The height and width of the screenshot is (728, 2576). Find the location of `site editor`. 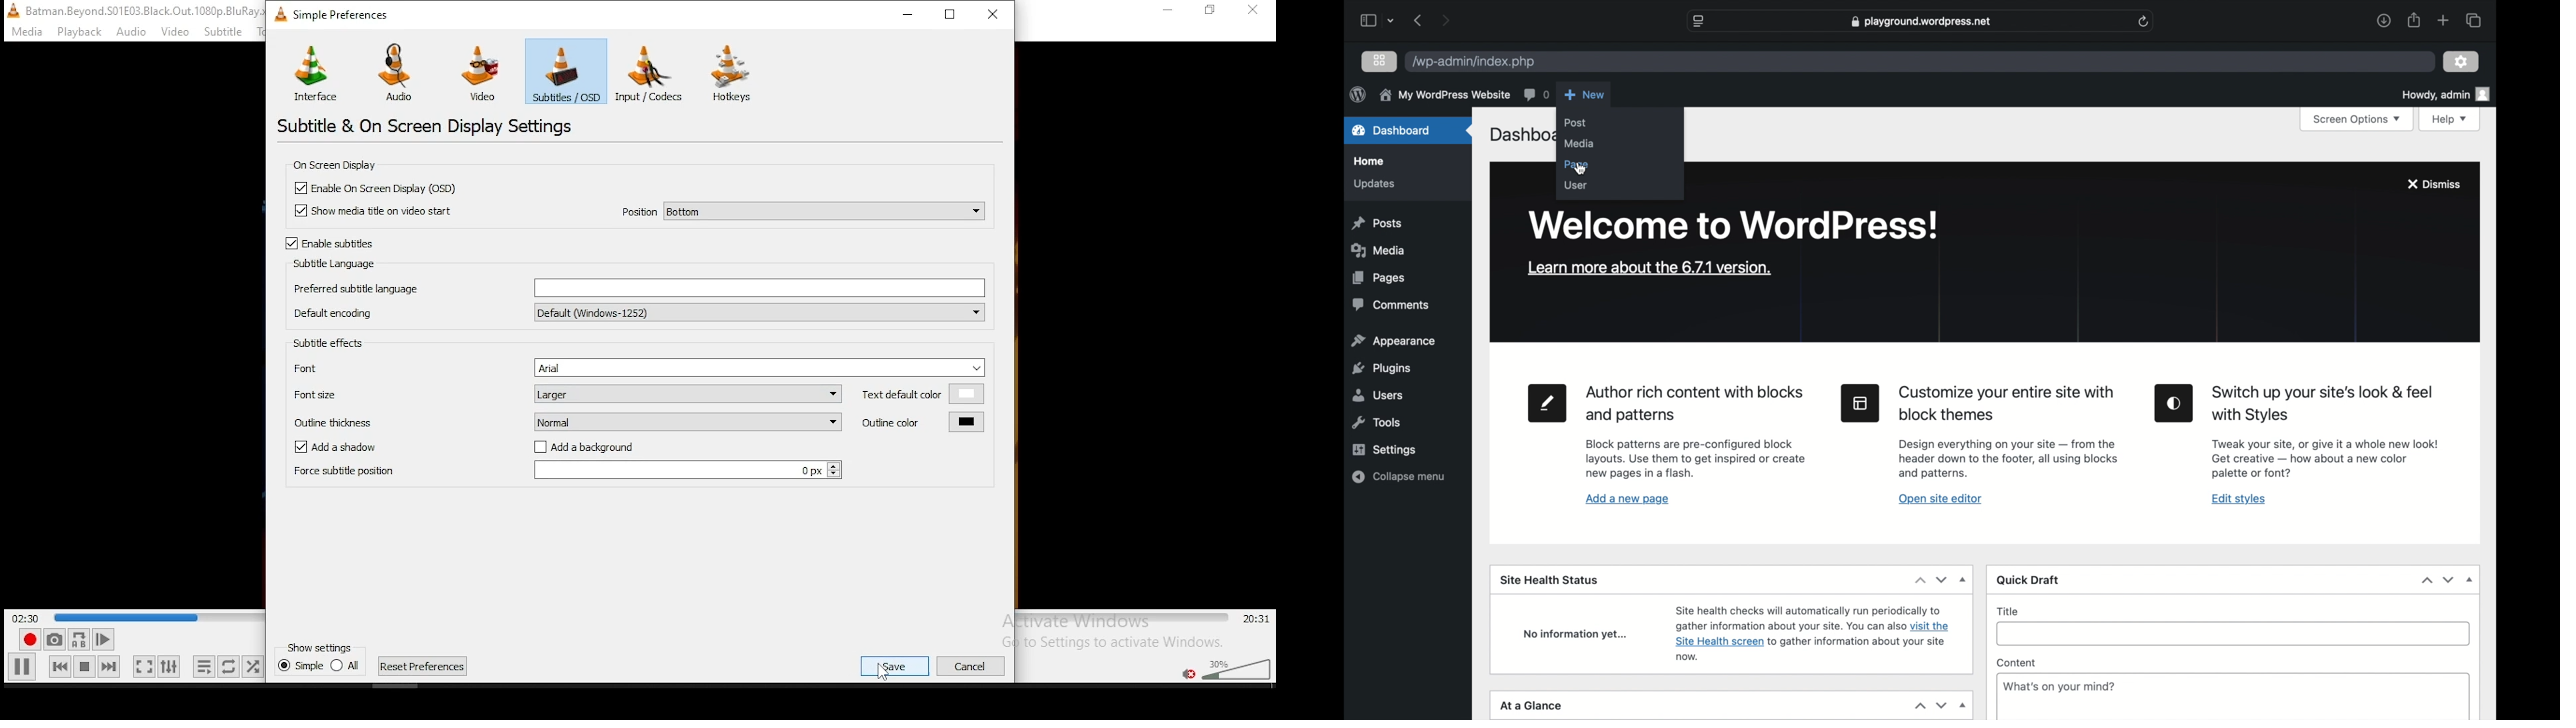

site editor is located at coordinates (1859, 402).